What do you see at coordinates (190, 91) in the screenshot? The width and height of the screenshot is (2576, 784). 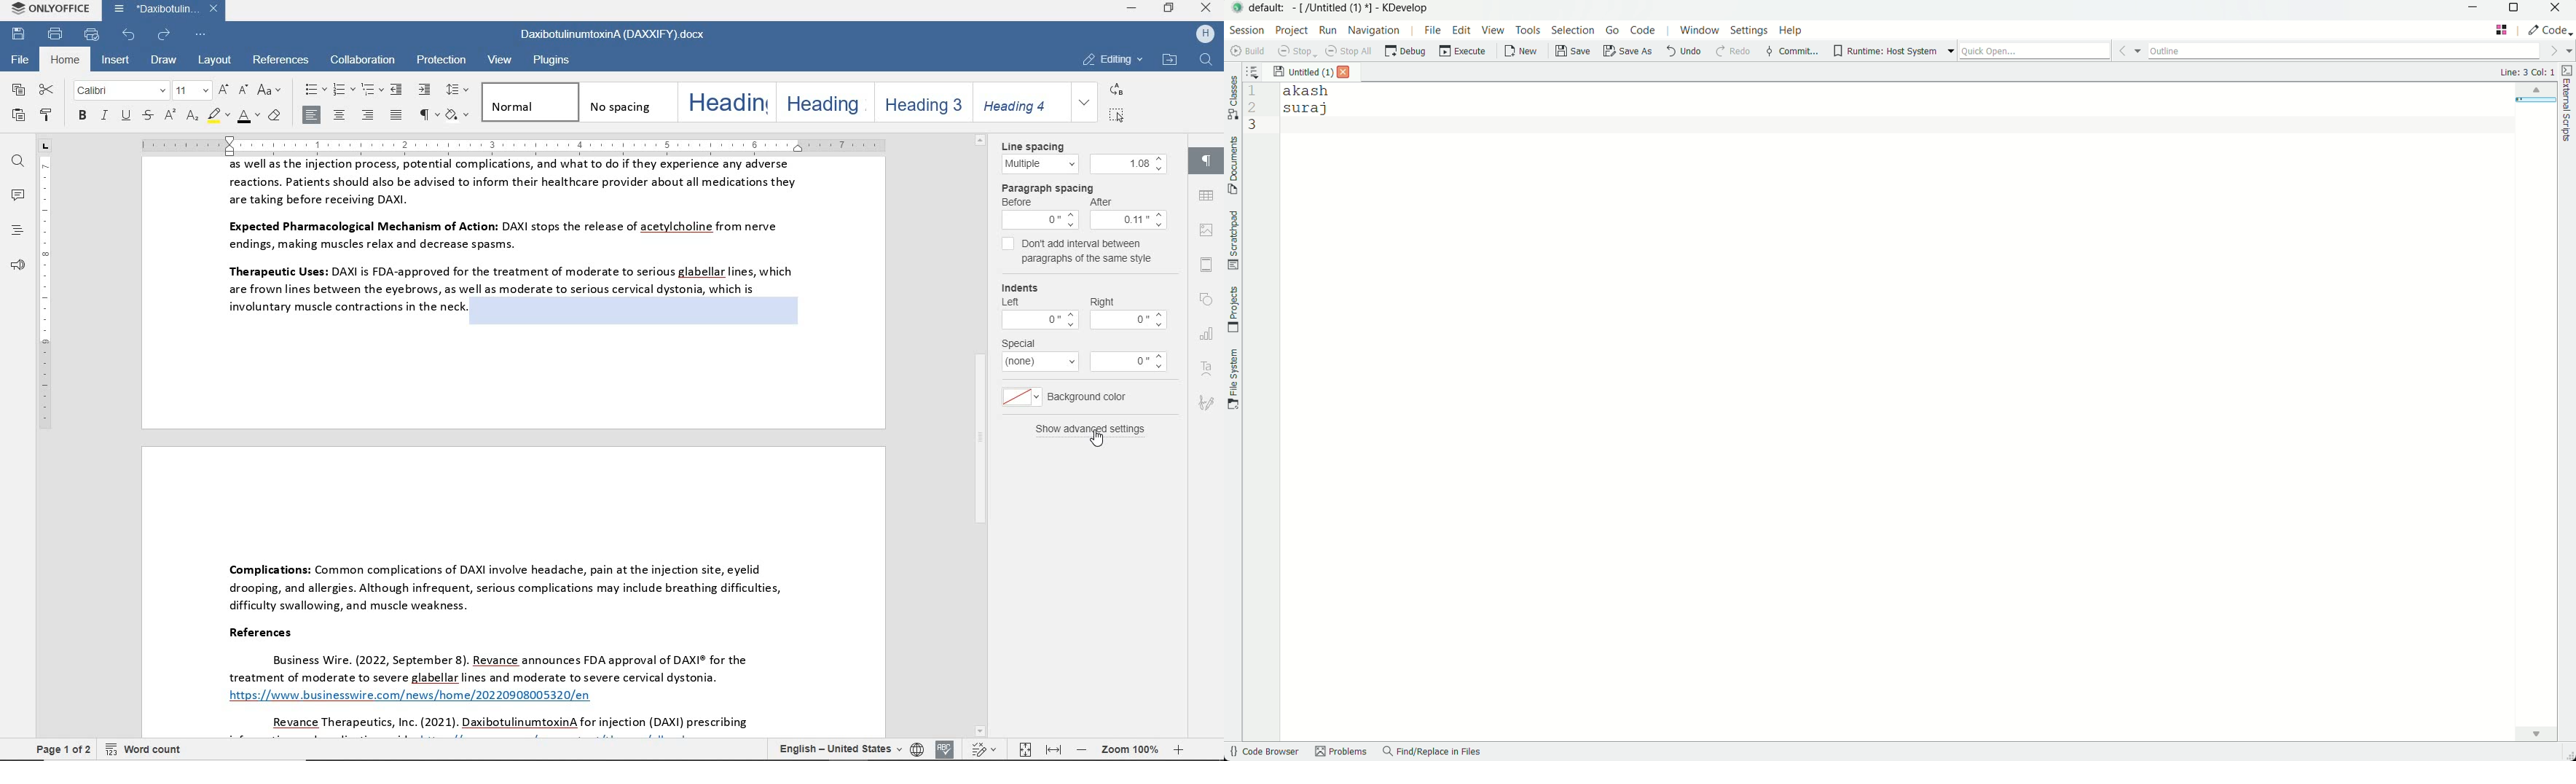 I see `font size` at bounding box center [190, 91].